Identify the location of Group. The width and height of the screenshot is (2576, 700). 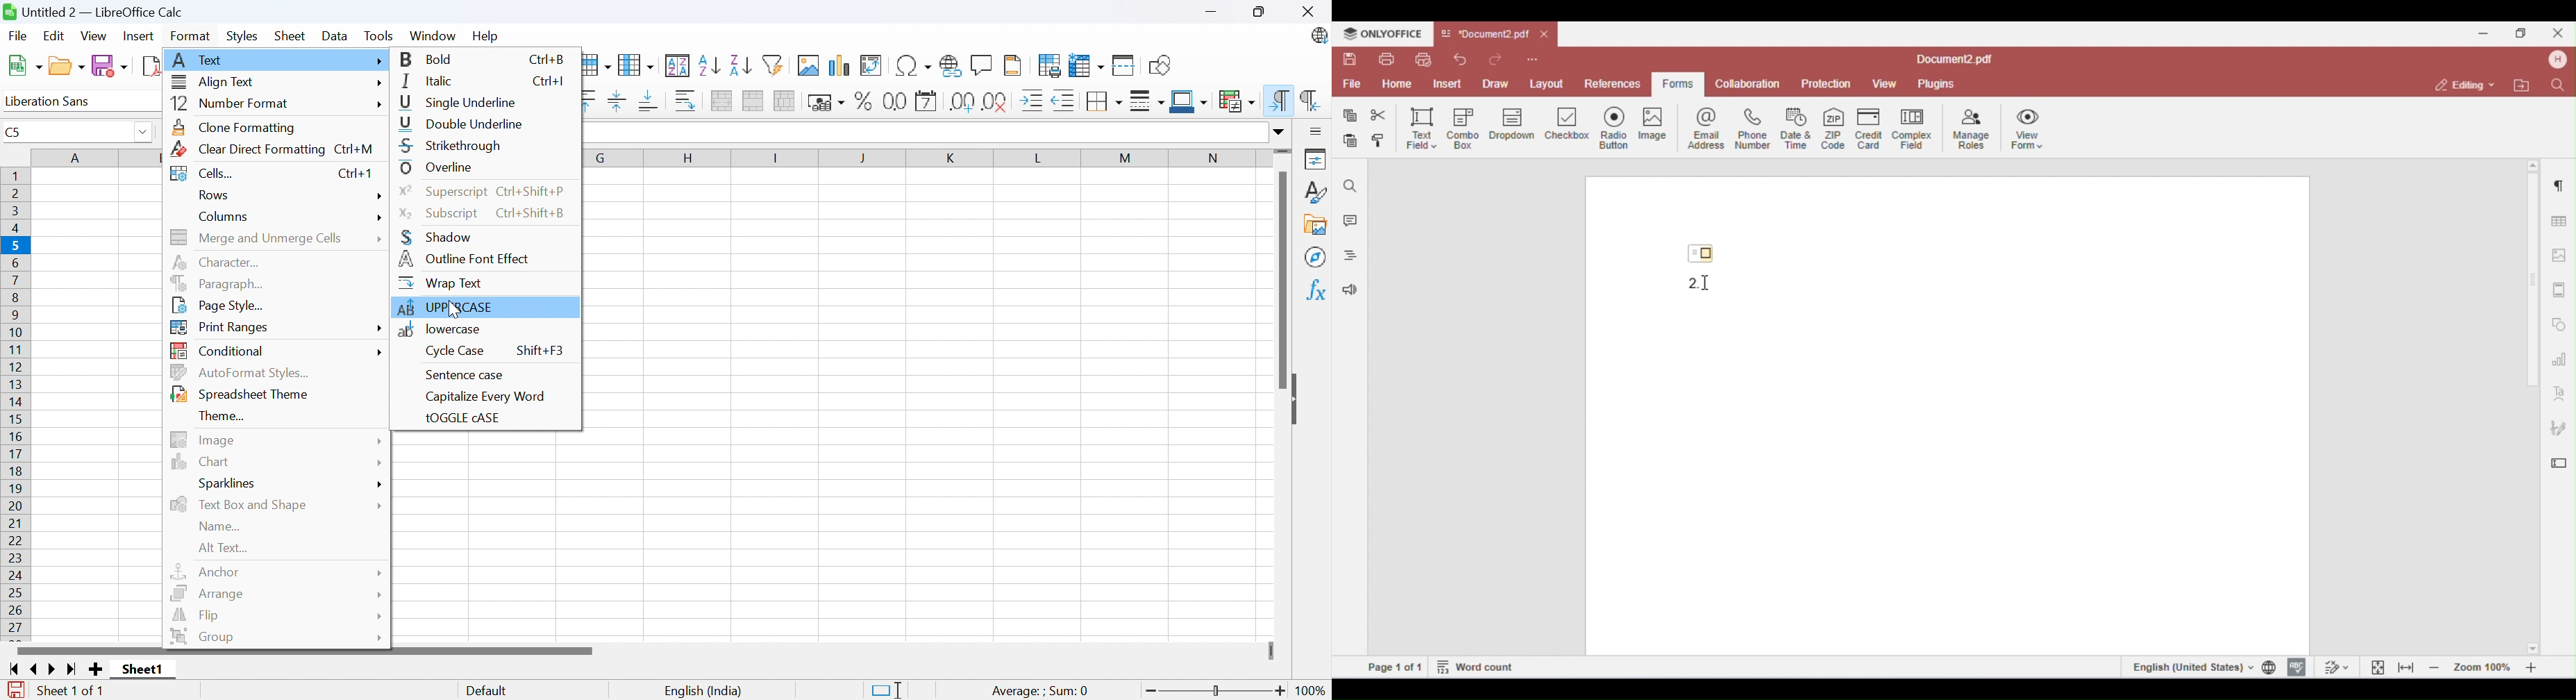
(204, 636).